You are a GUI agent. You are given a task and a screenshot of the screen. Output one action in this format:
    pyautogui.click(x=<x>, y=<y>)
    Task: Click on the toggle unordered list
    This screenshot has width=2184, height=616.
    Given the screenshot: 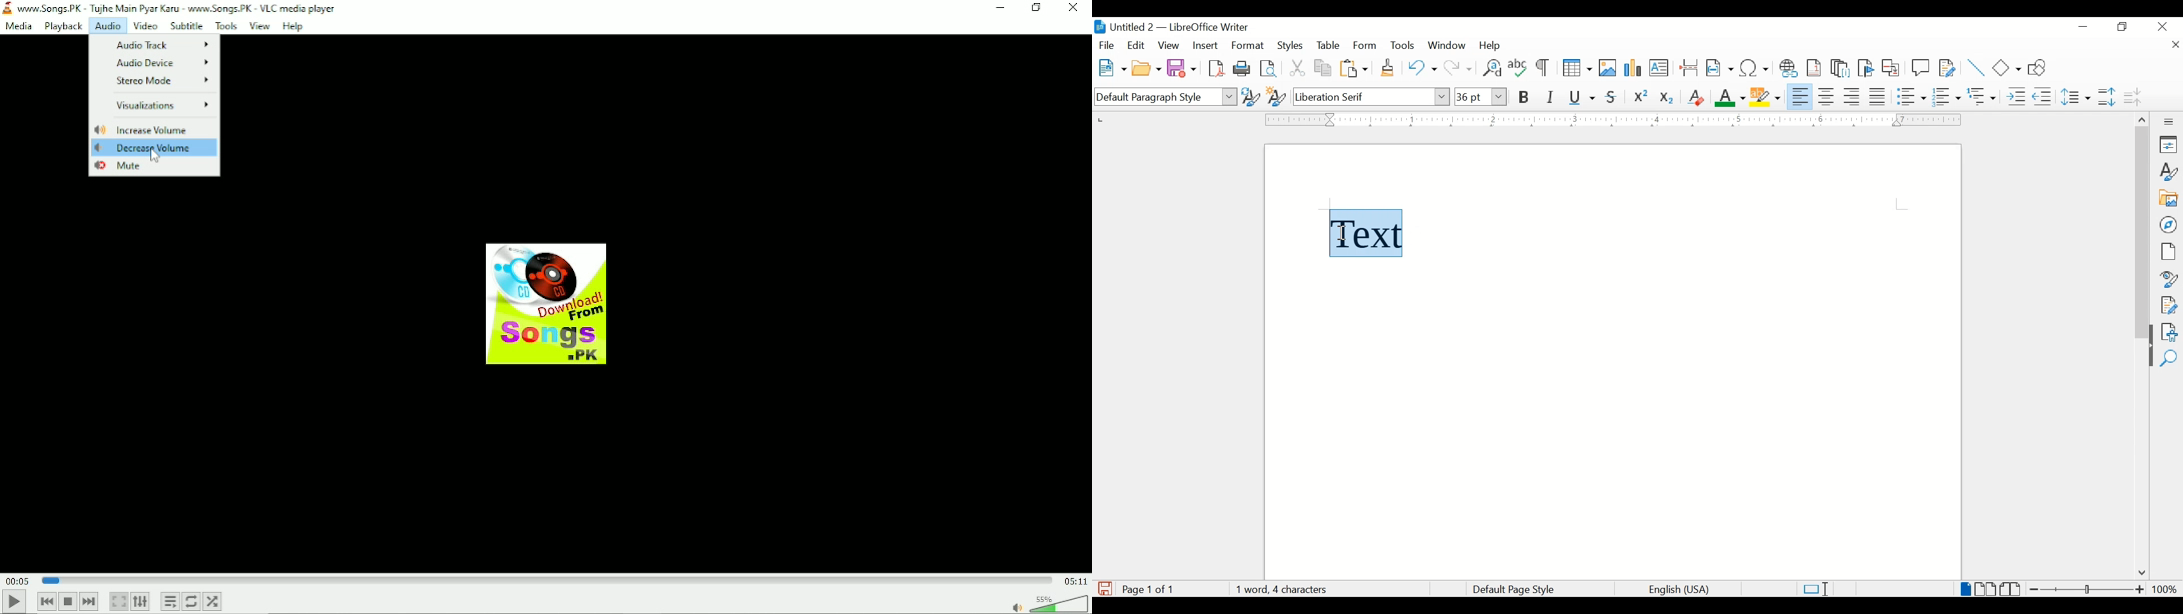 What is the action you would take?
    pyautogui.click(x=1912, y=96)
    